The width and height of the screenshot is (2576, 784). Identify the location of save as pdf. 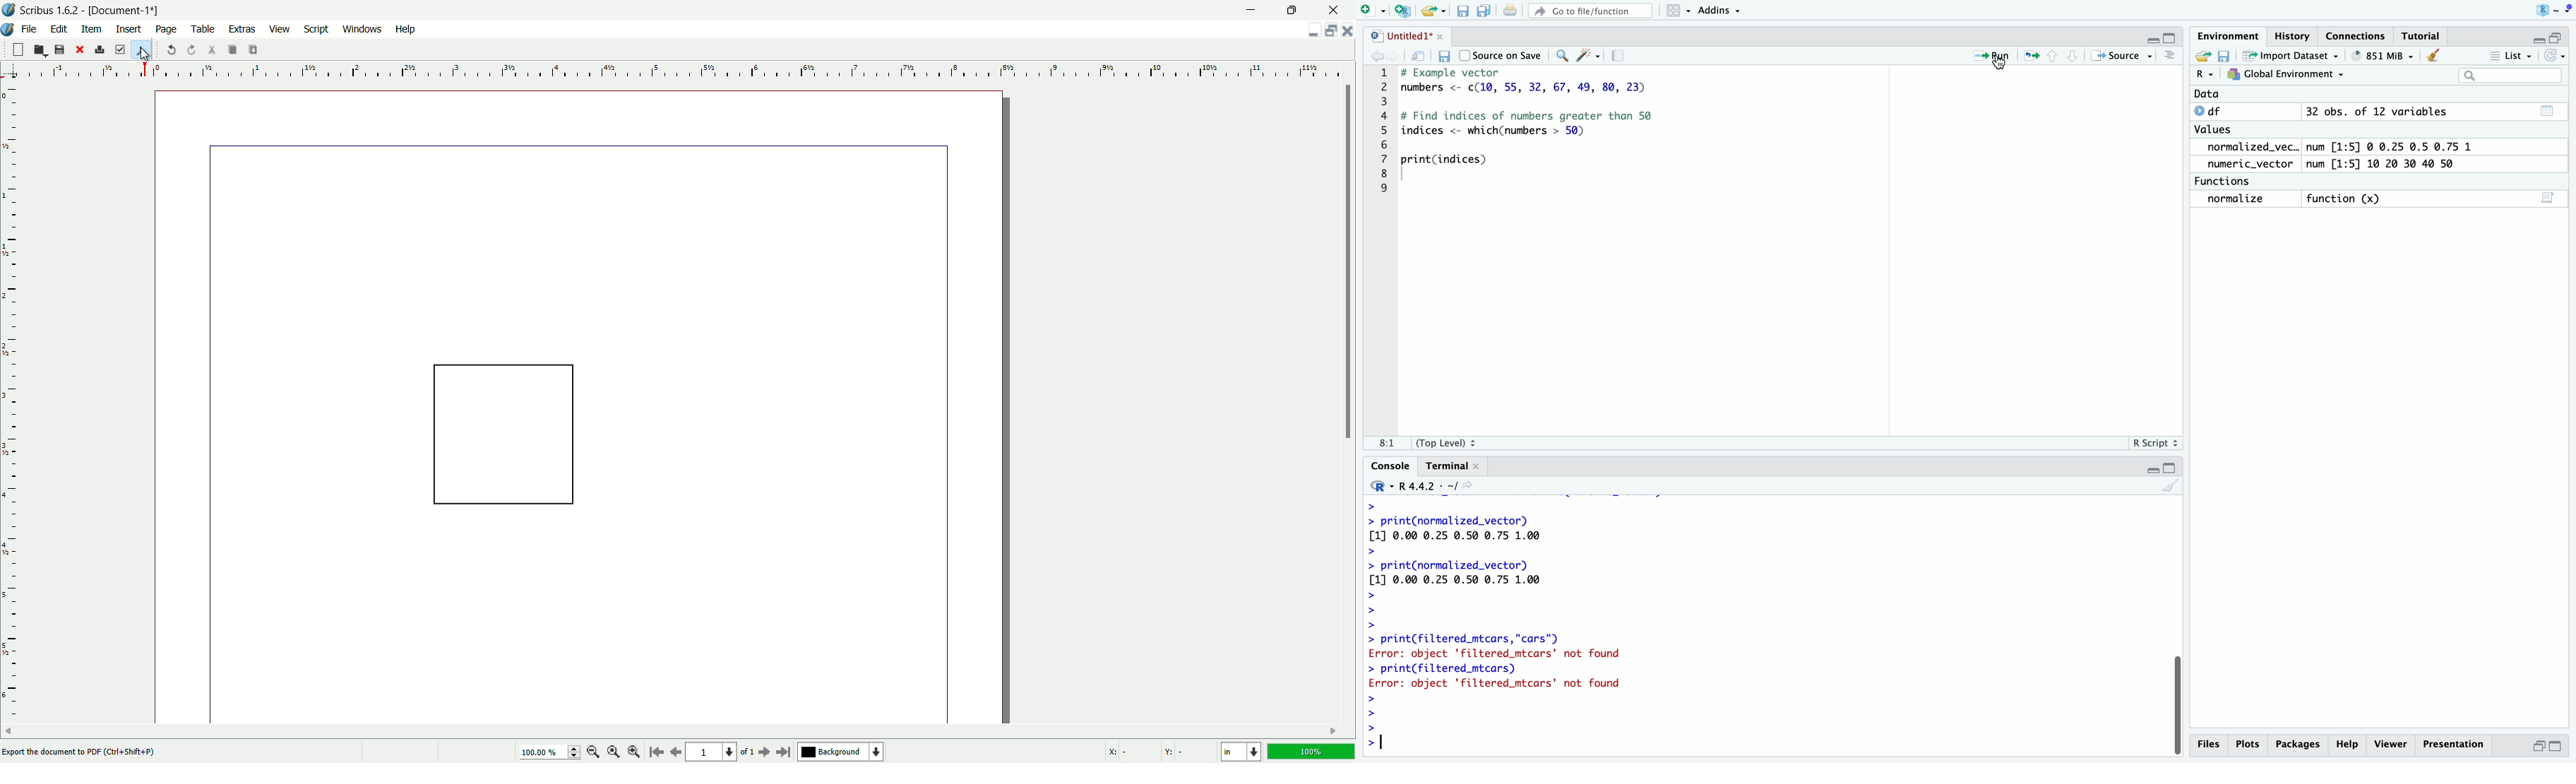
(141, 50).